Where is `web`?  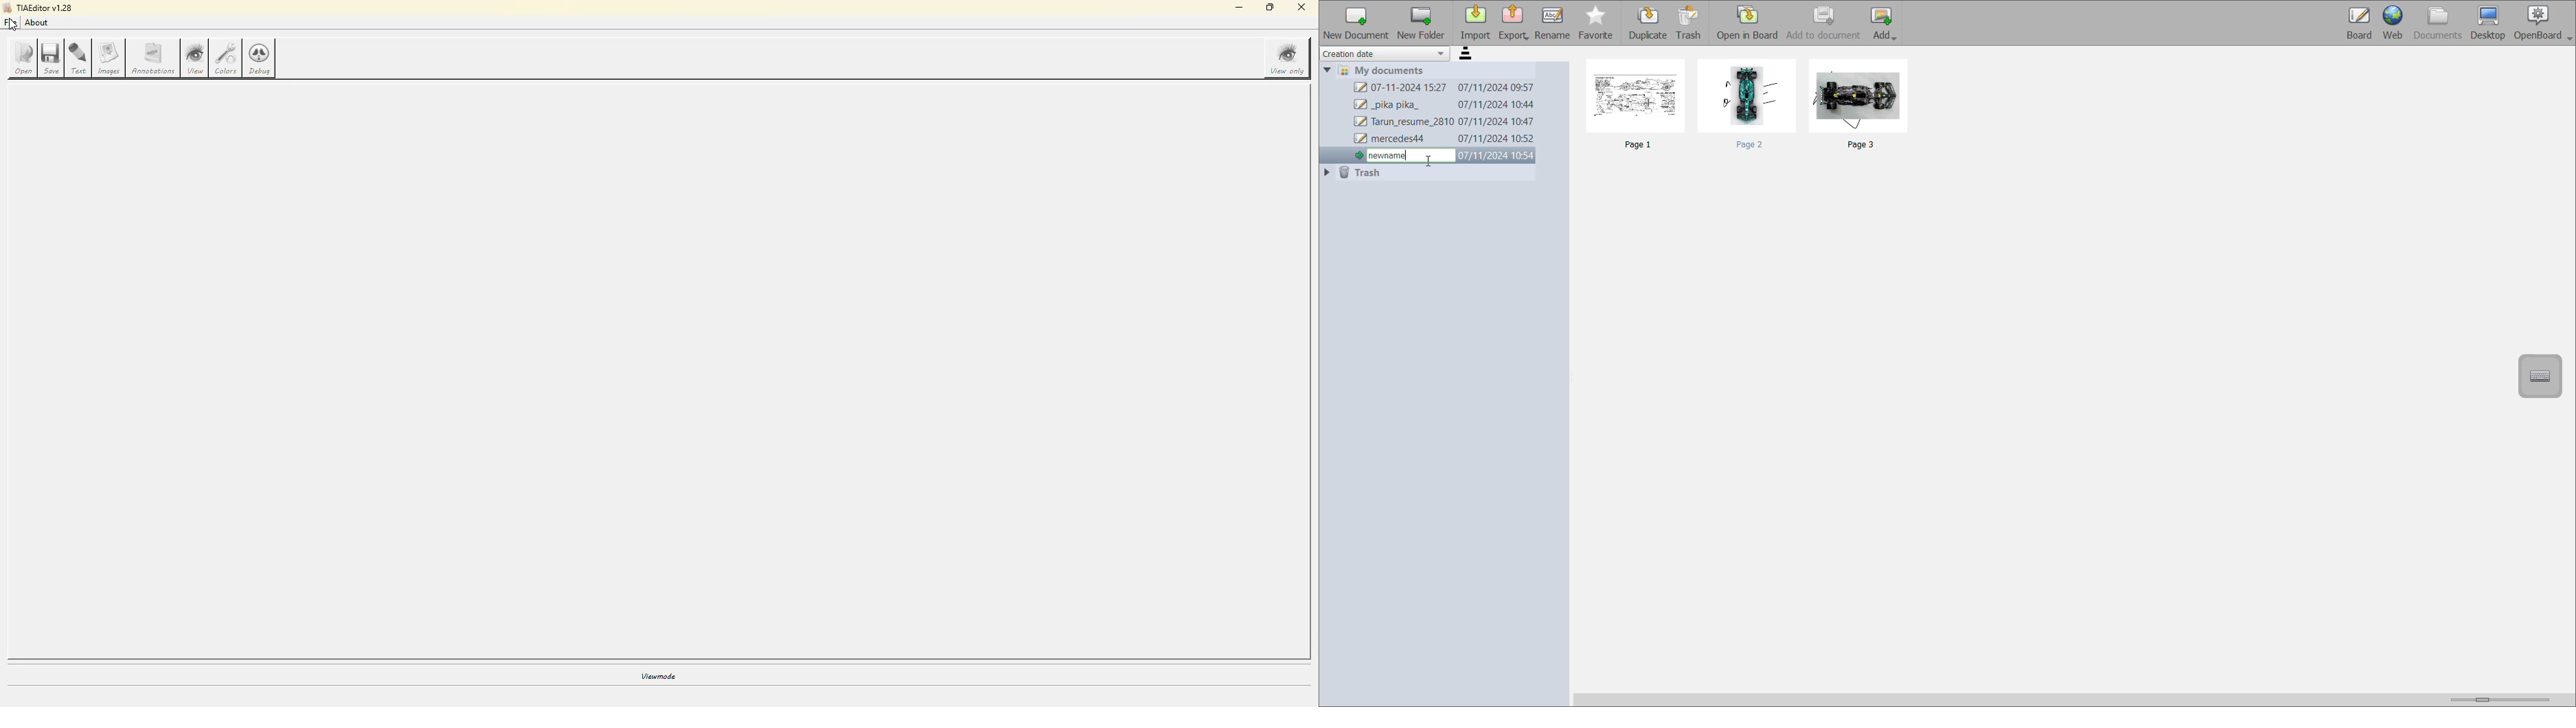 web is located at coordinates (2393, 23).